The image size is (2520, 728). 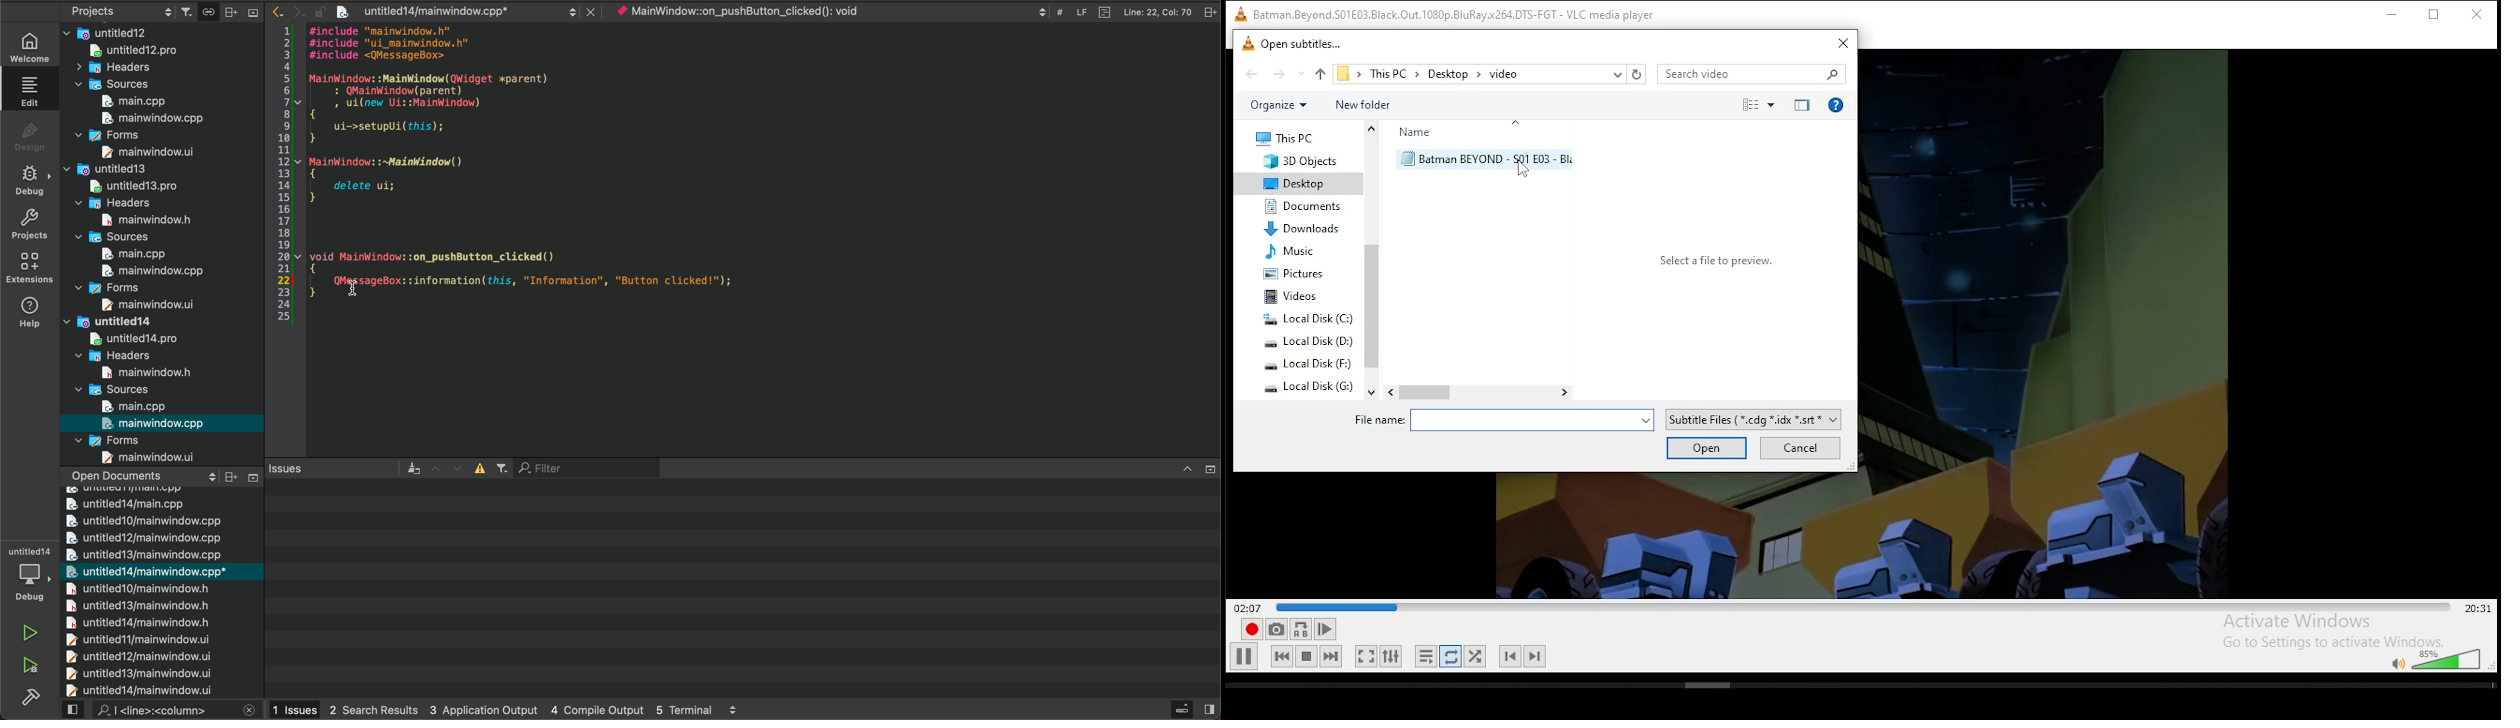 What do you see at coordinates (1864, 684) in the screenshot?
I see `scrollbar` at bounding box center [1864, 684].